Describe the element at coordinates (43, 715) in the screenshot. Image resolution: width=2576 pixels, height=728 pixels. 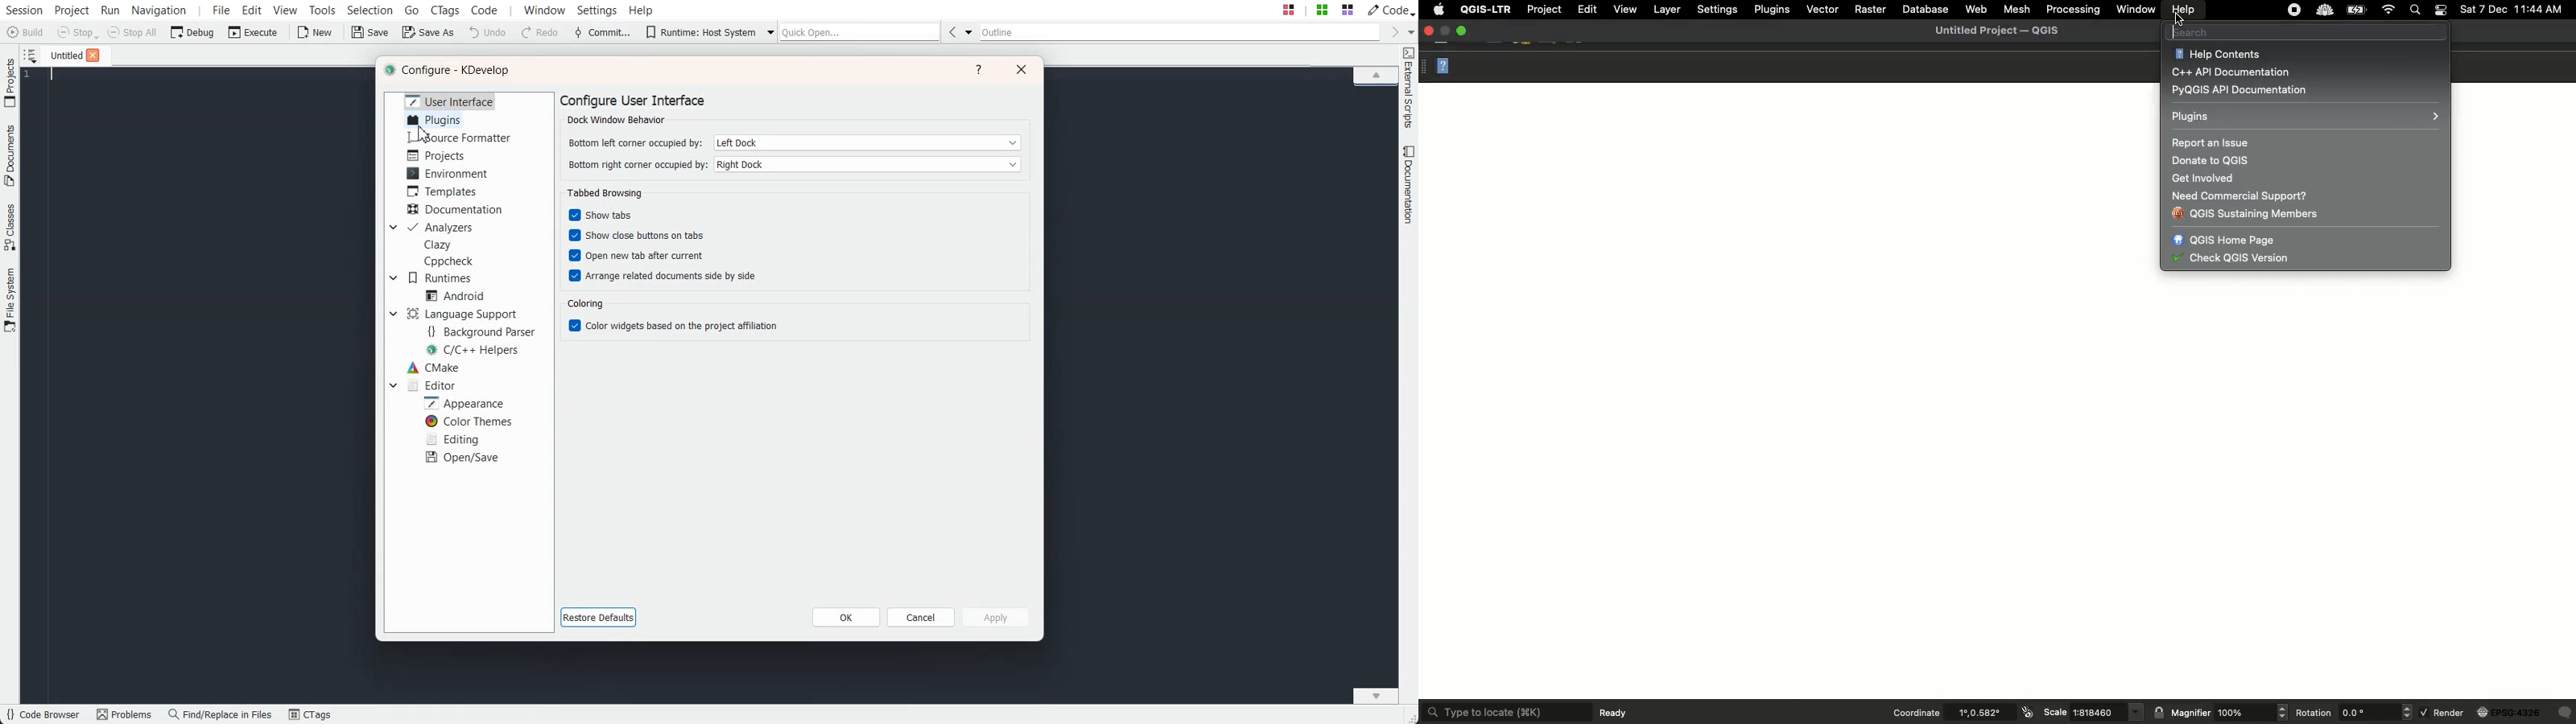
I see `Code Browser` at that location.